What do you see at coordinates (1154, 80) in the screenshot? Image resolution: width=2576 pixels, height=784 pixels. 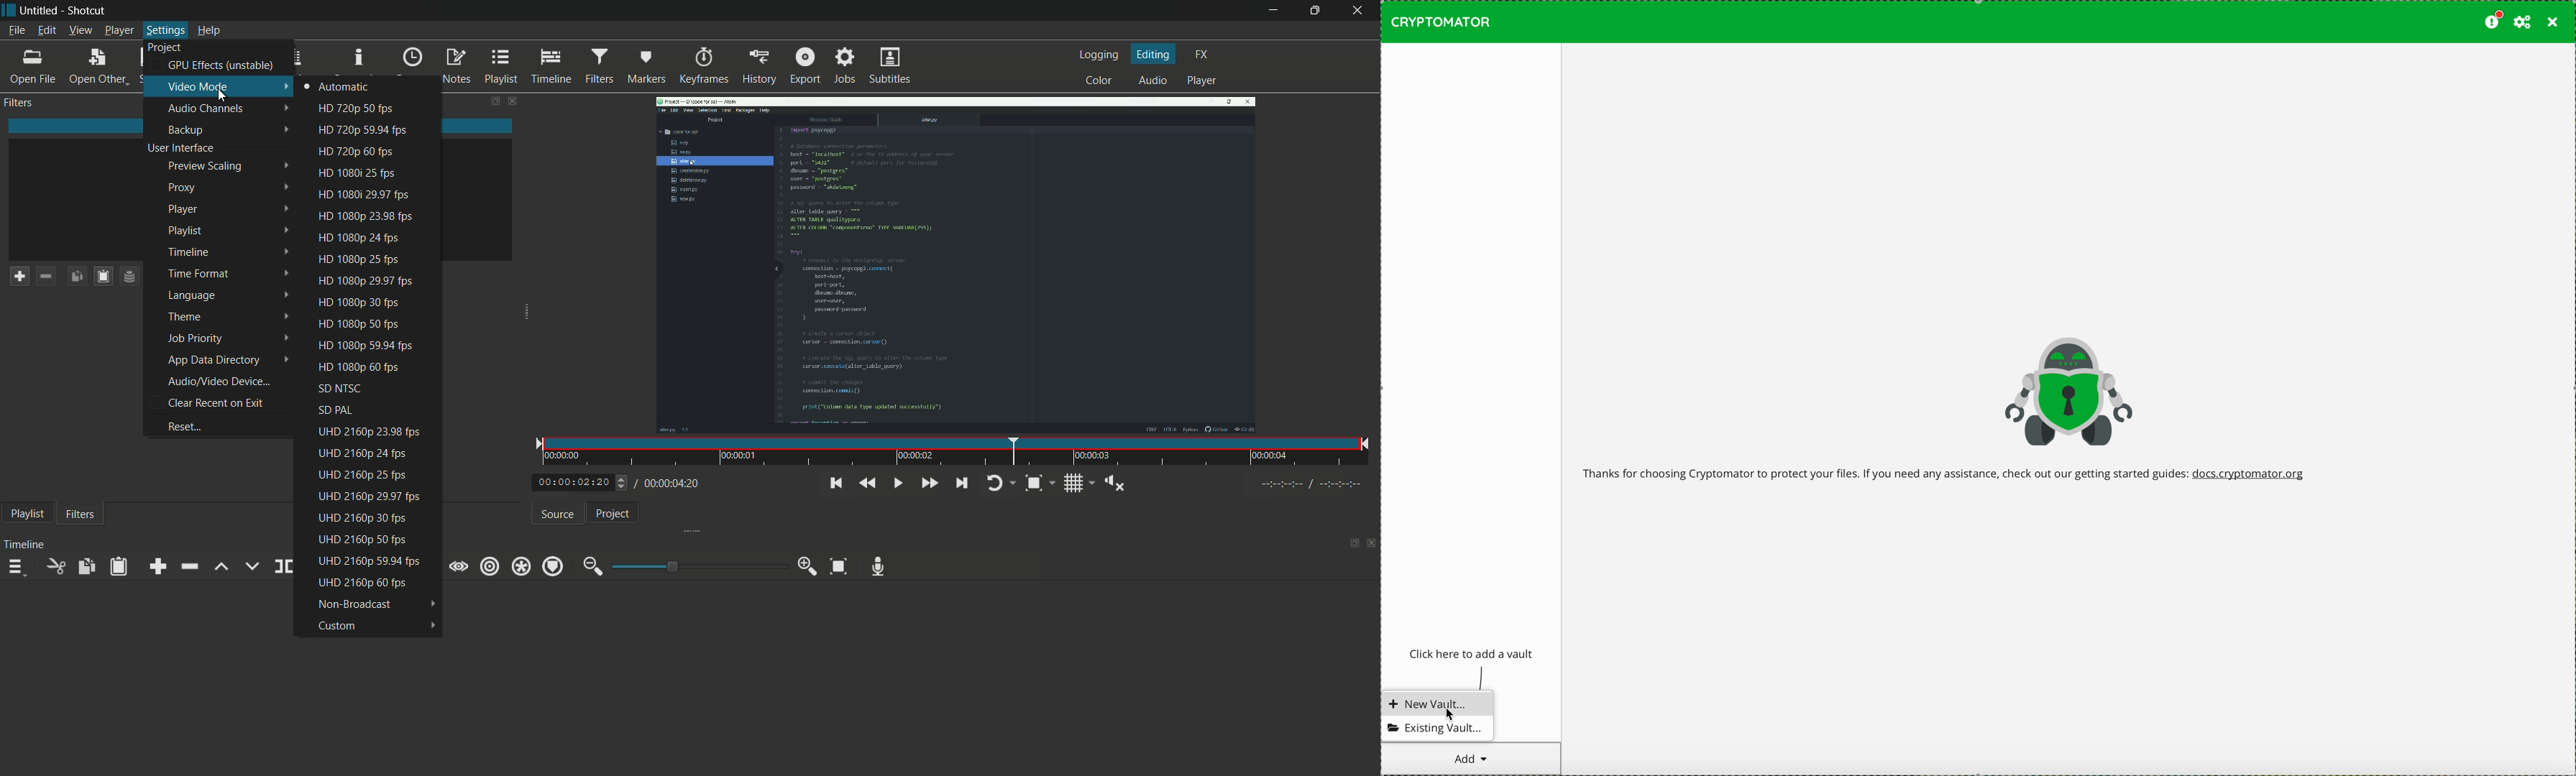 I see `audio` at bounding box center [1154, 80].